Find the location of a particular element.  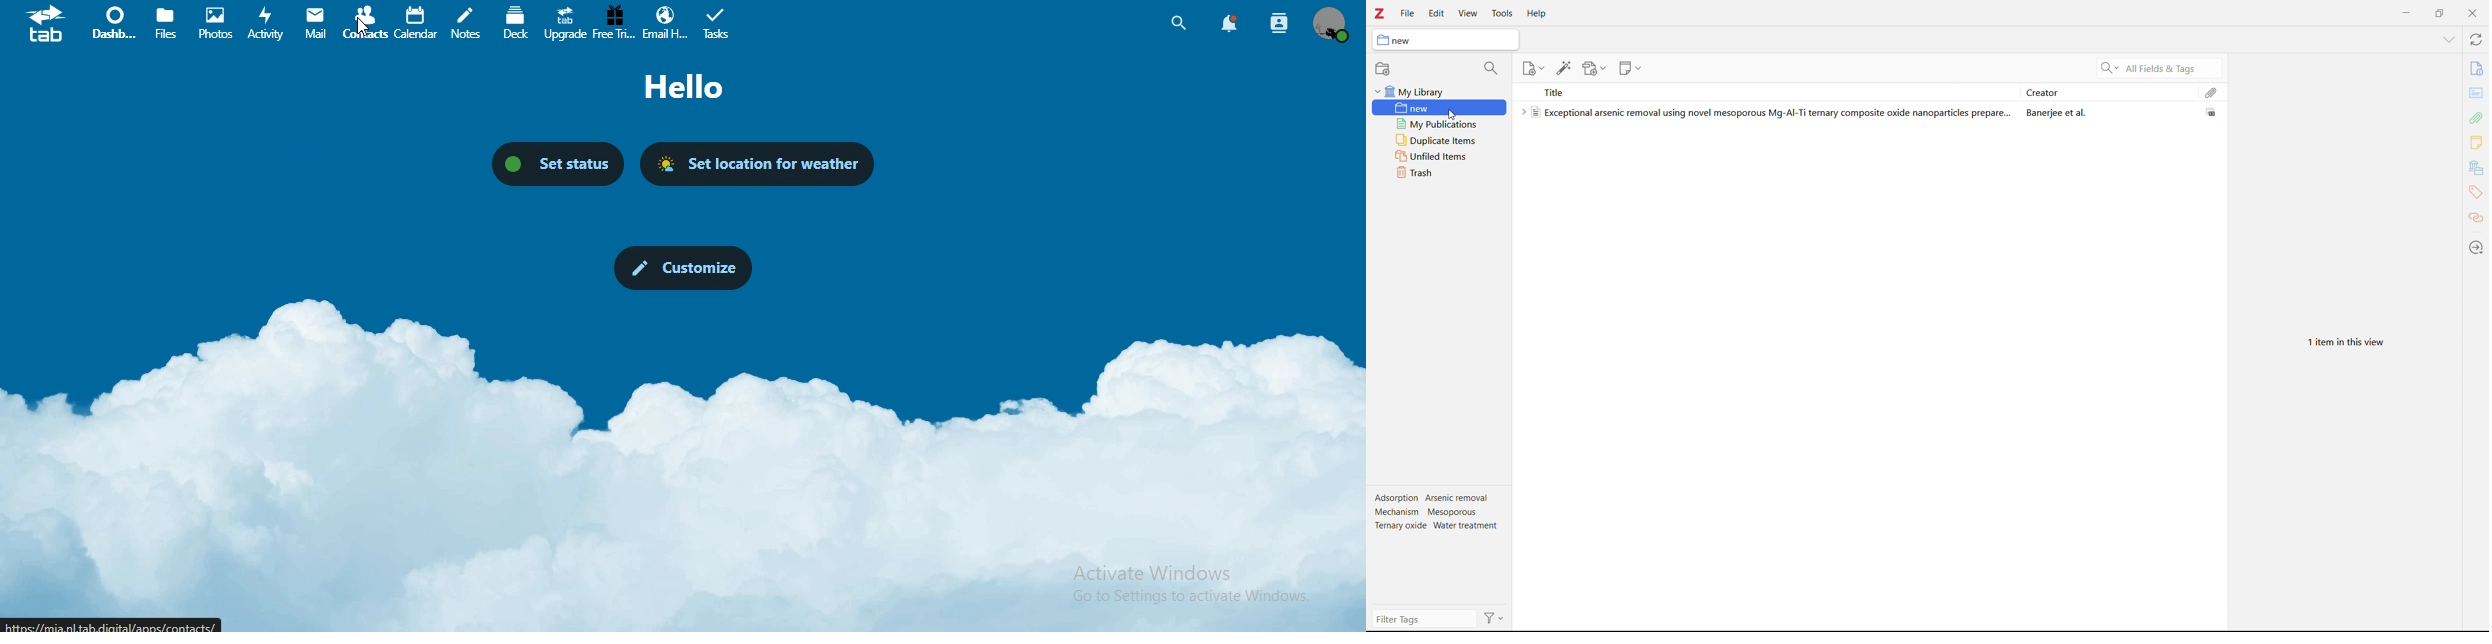

activity is located at coordinates (267, 23).